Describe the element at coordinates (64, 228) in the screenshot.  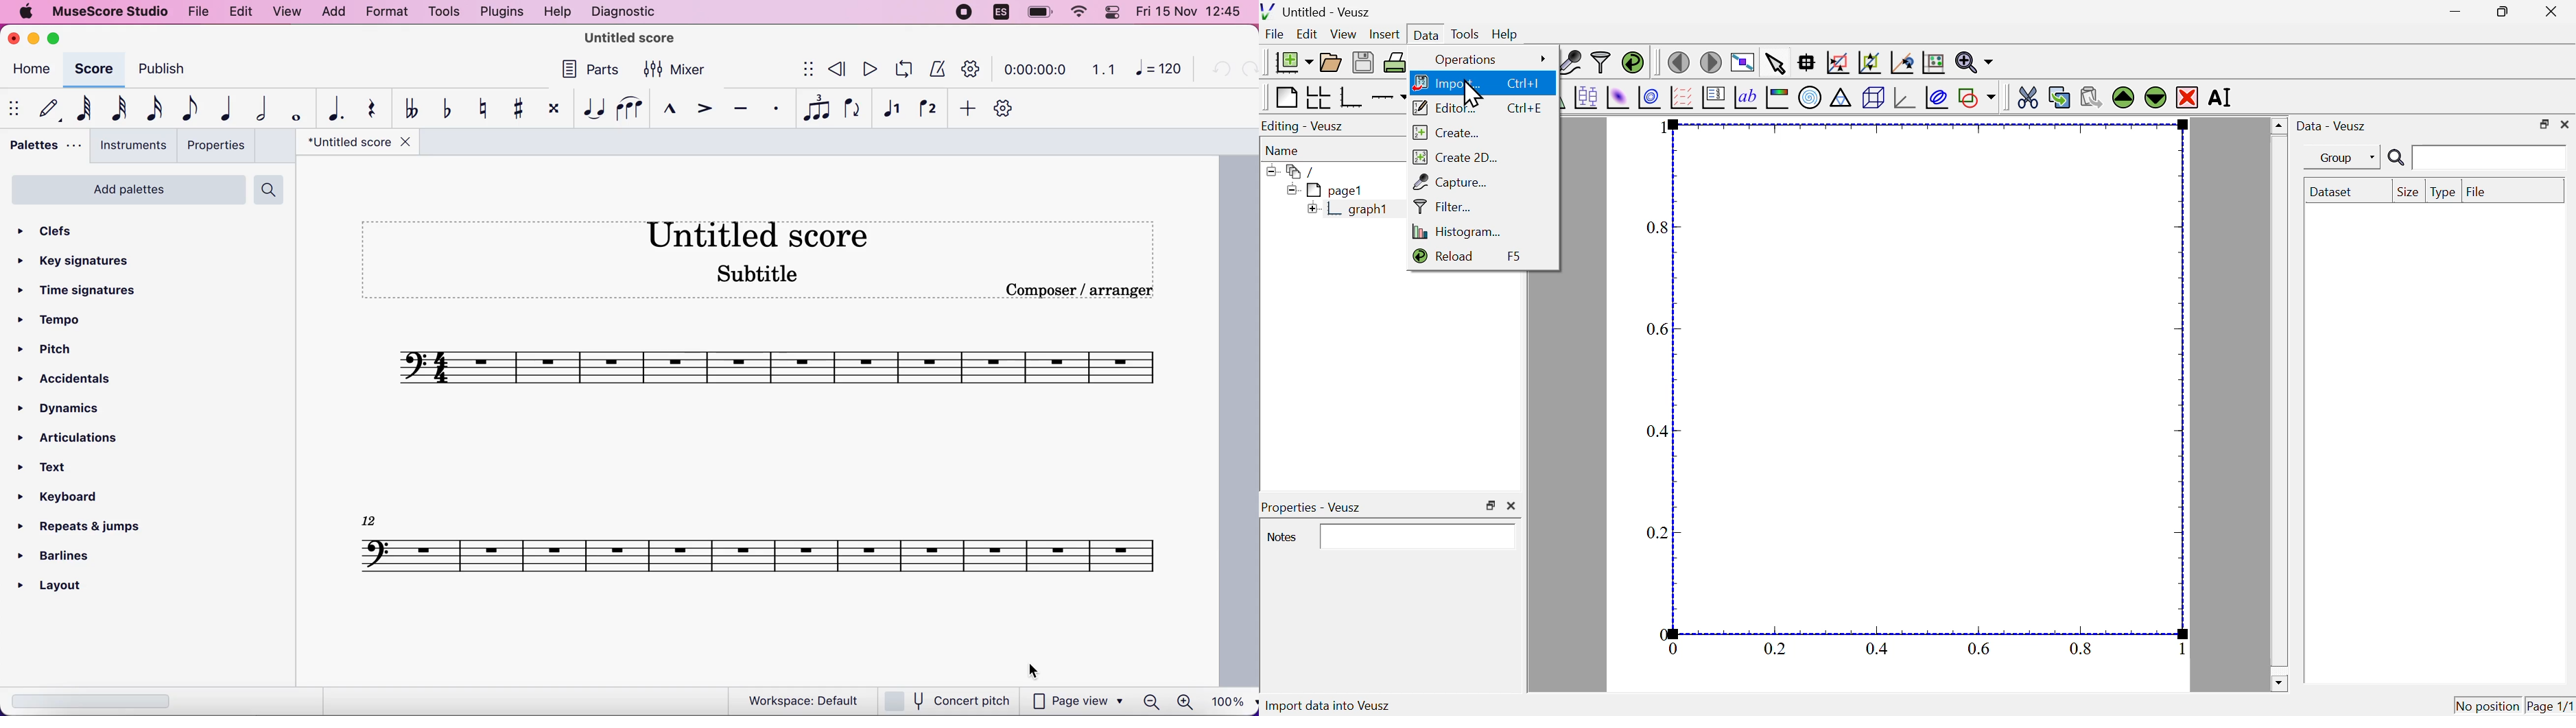
I see `clefs` at that location.